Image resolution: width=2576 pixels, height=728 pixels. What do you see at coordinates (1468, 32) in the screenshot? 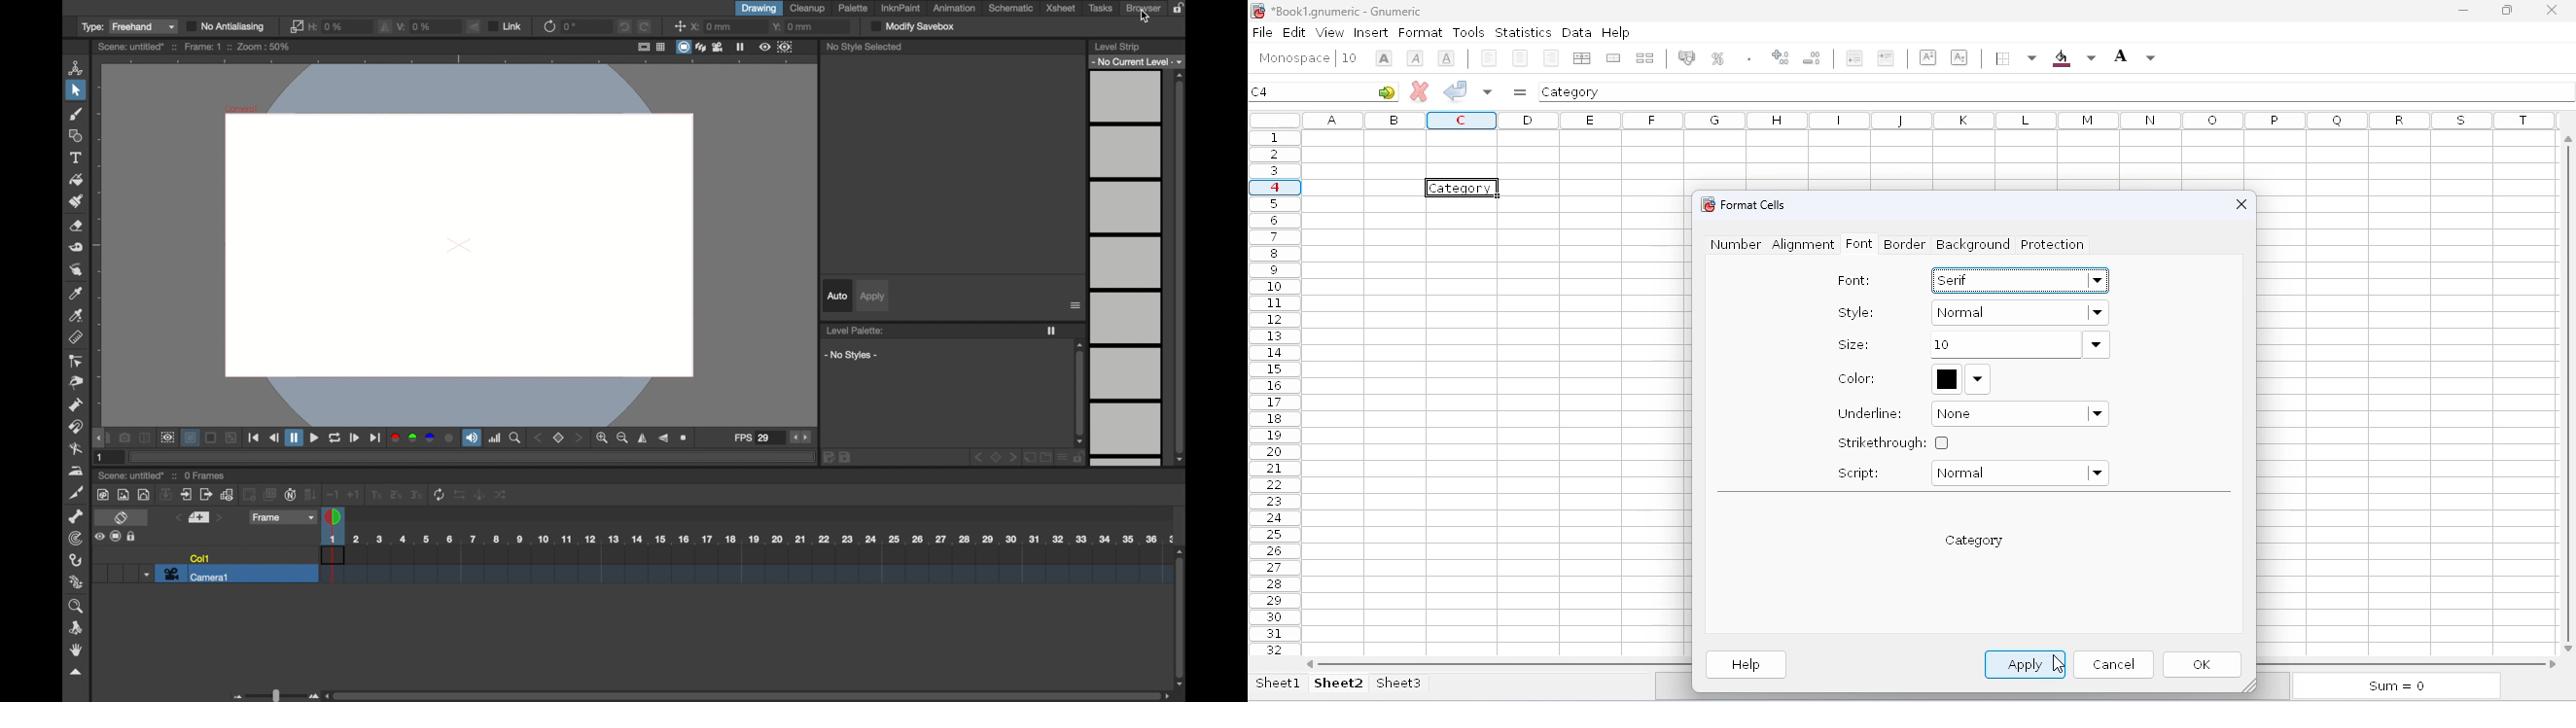
I see `tools` at bounding box center [1468, 32].